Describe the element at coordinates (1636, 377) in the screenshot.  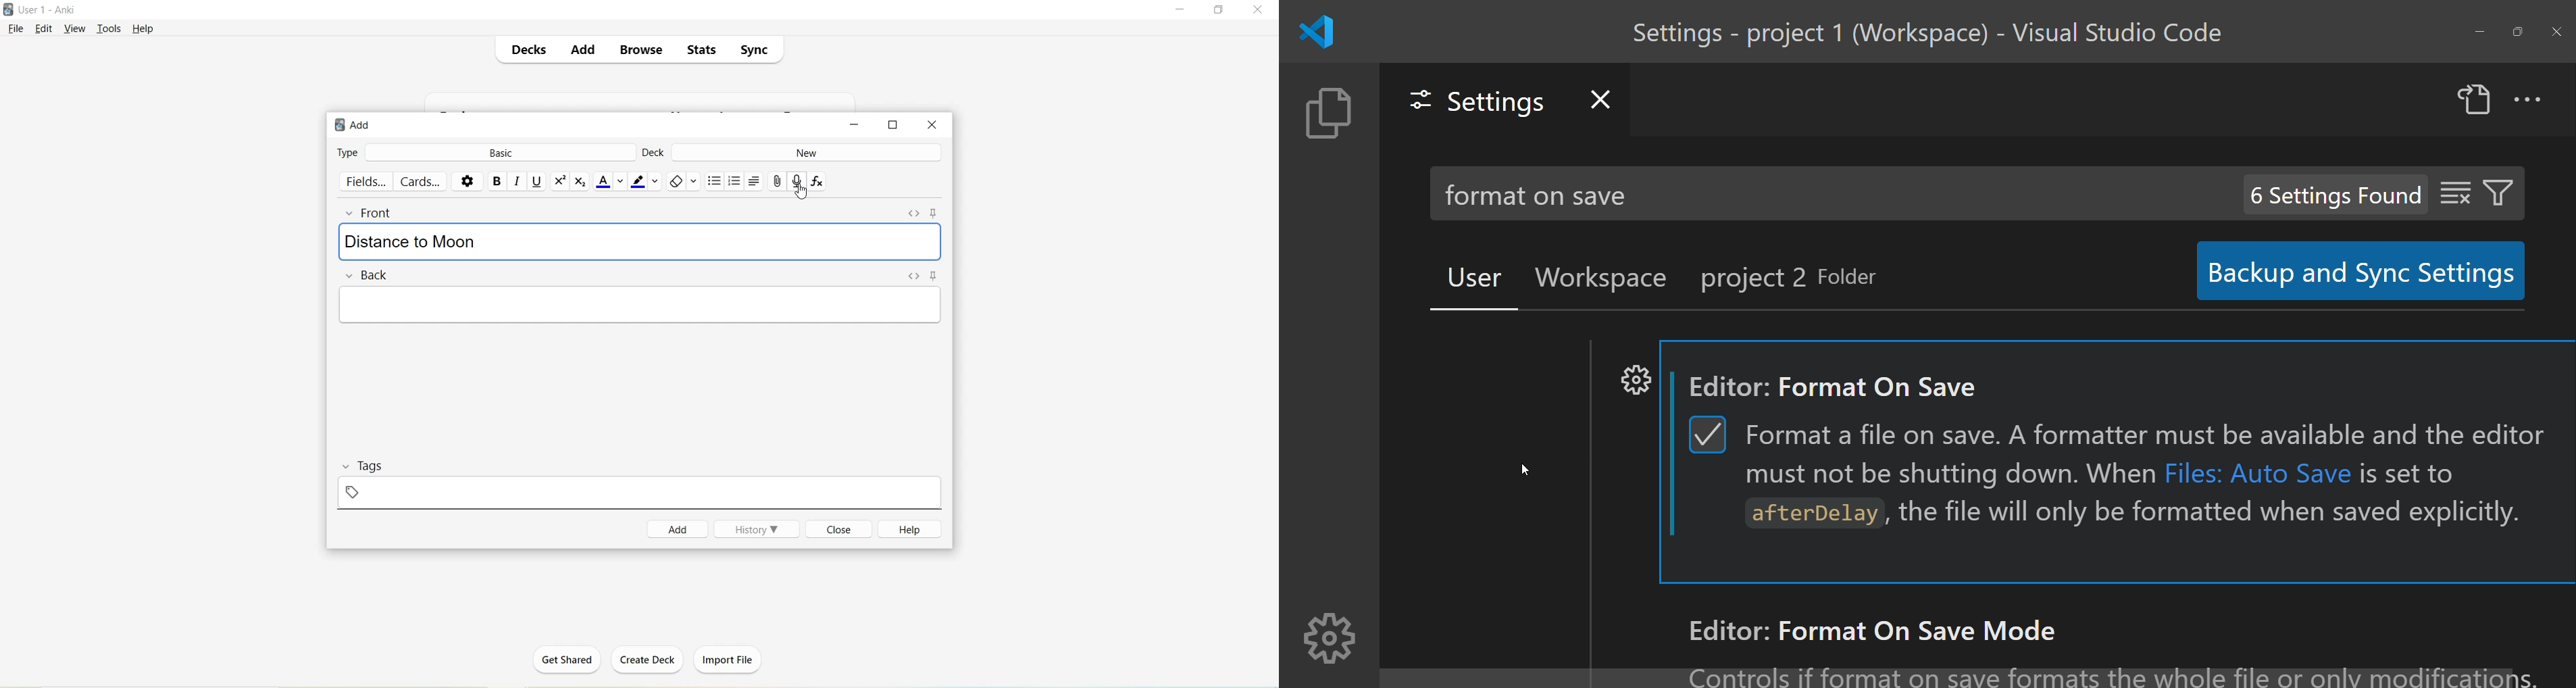
I see `settings` at that location.